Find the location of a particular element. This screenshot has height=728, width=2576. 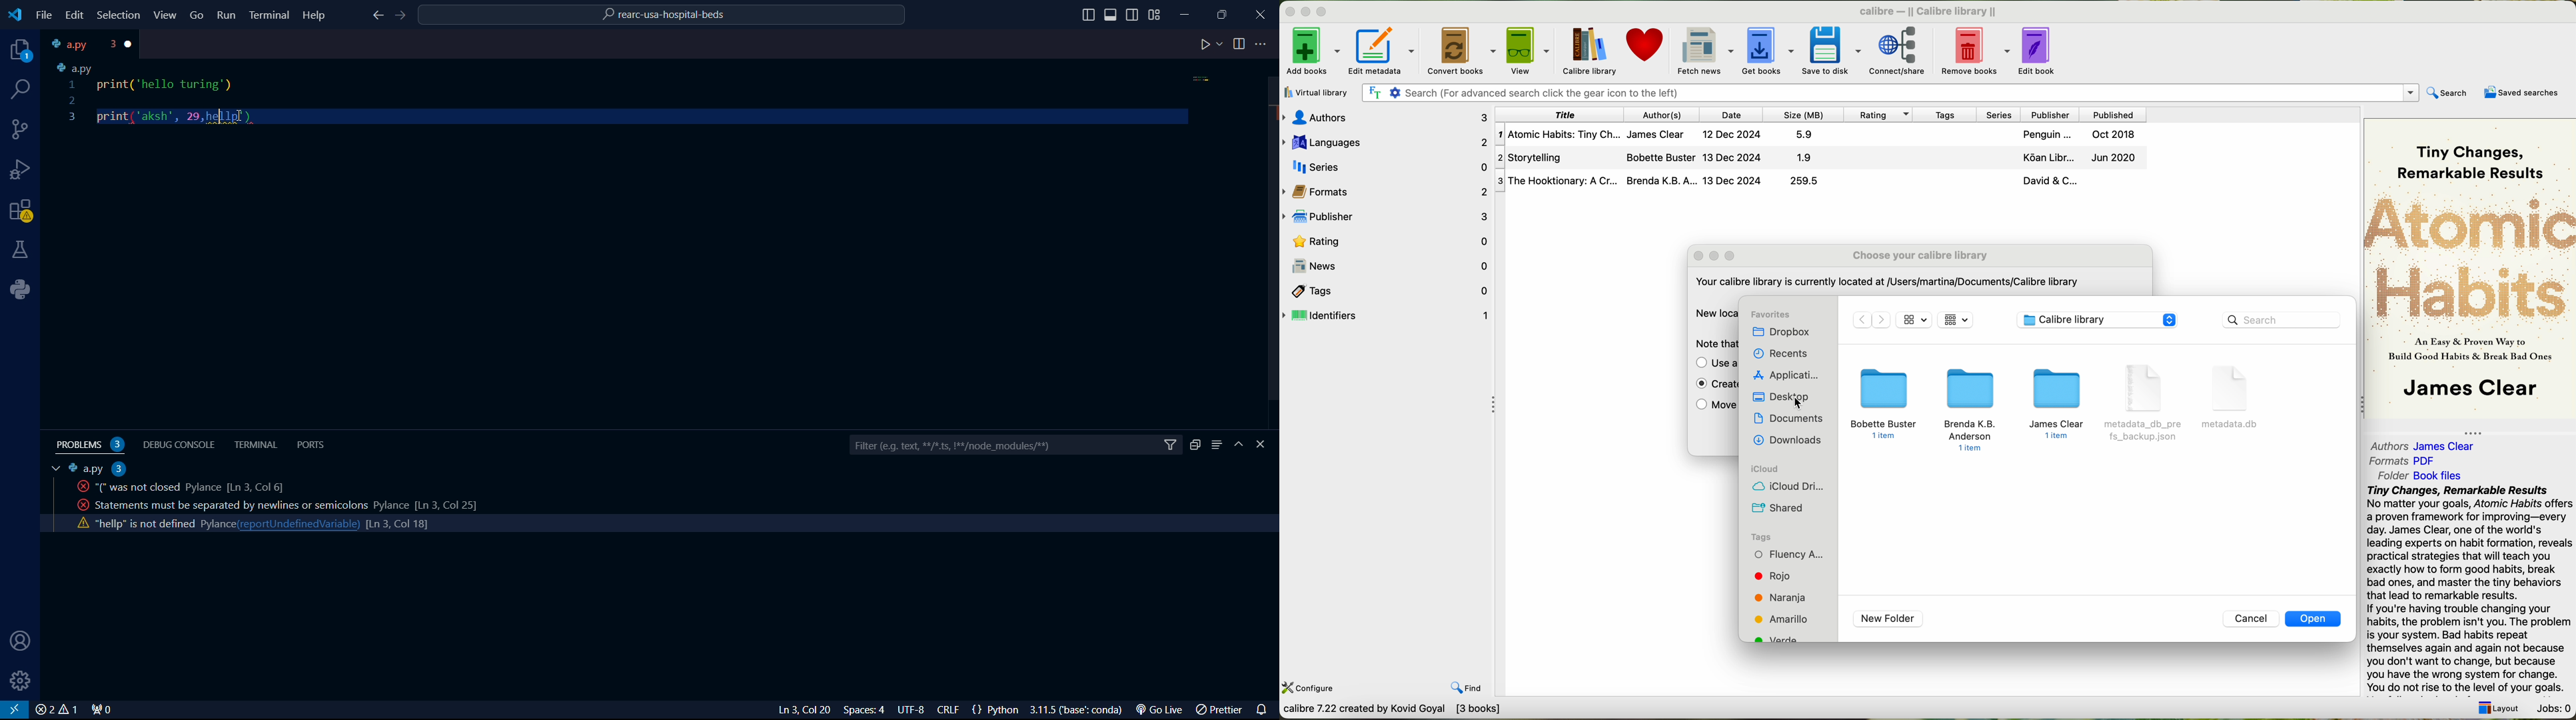

publisher is located at coordinates (2049, 114).